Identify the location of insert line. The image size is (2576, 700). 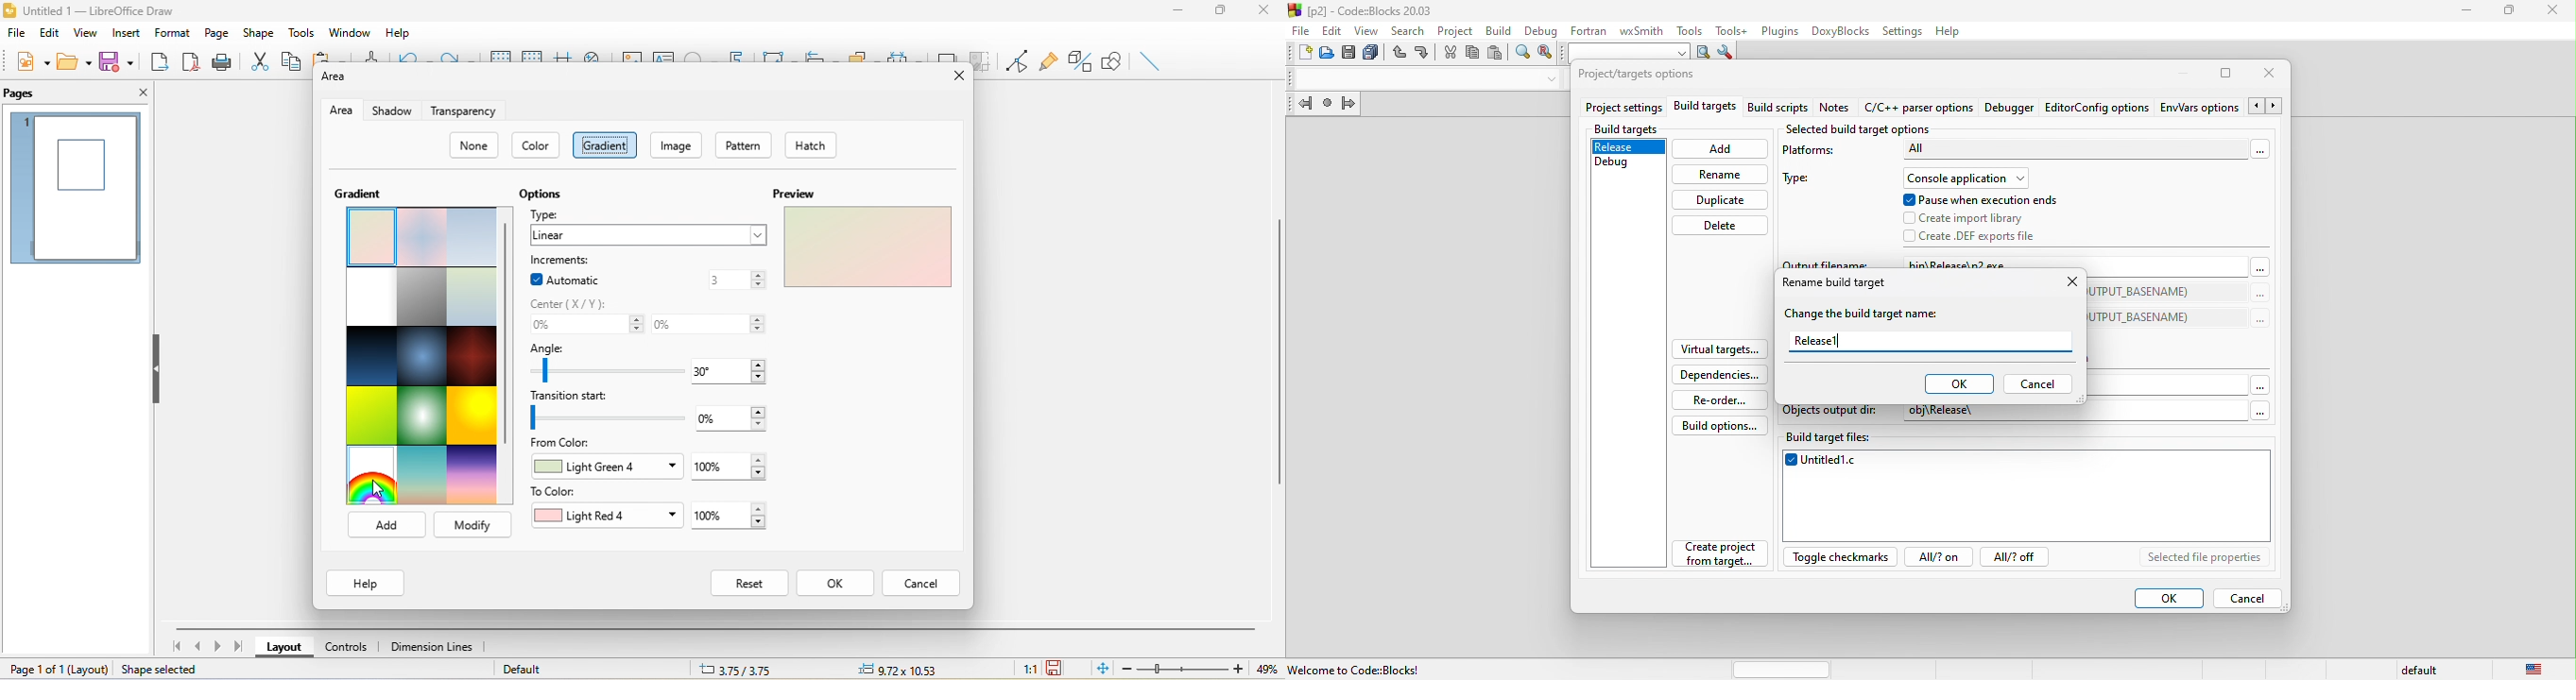
(1146, 59).